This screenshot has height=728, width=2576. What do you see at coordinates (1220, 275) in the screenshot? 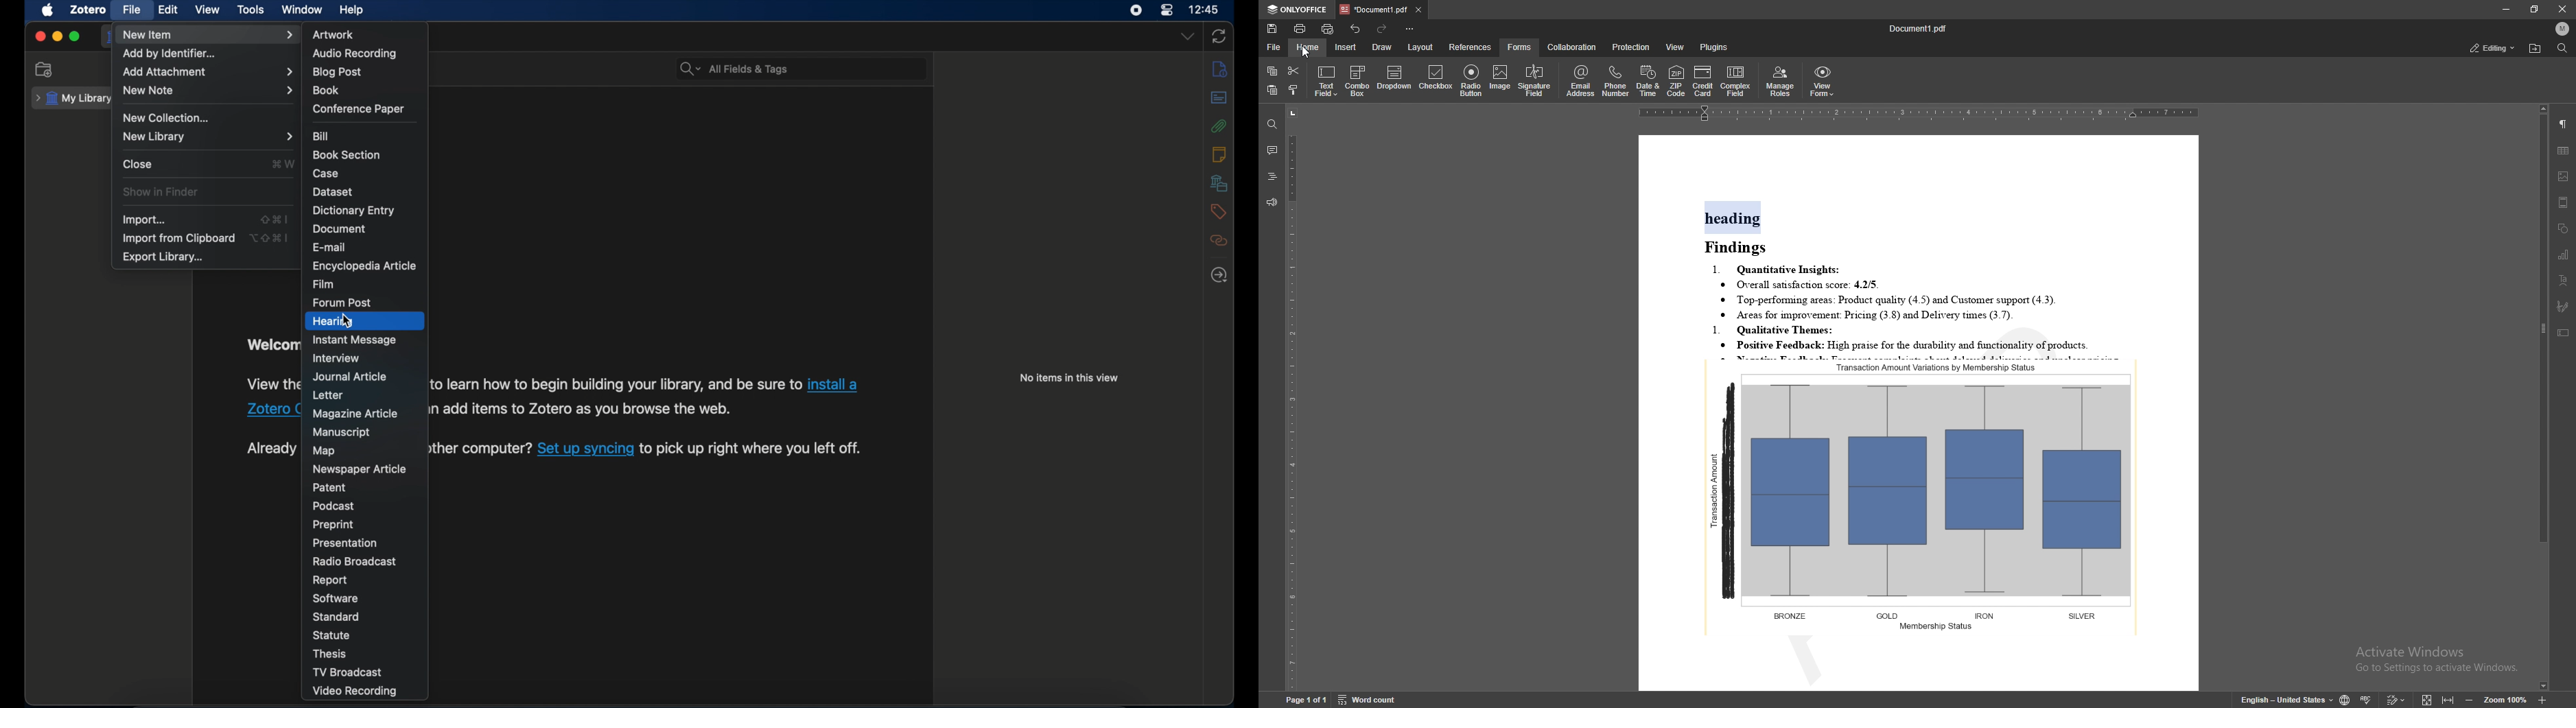
I see `locate` at bounding box center [1220, 275].